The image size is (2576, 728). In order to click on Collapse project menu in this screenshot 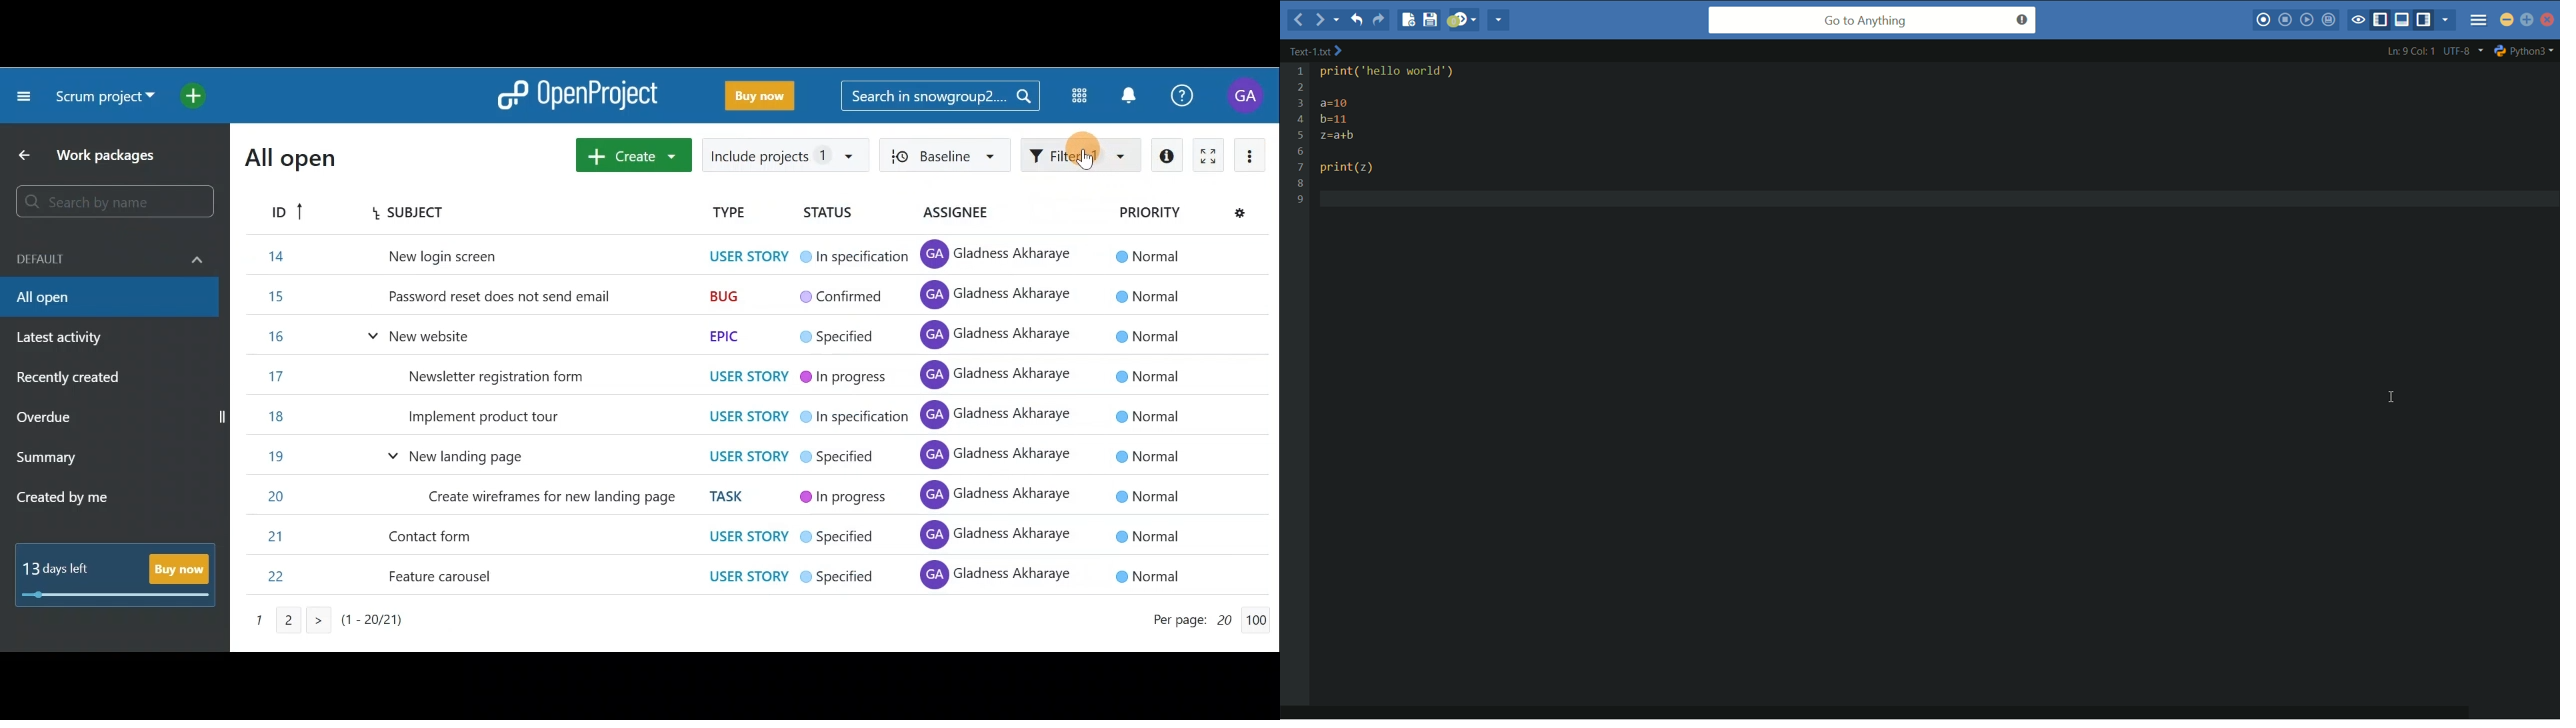, I will do `click(25, 95)`.